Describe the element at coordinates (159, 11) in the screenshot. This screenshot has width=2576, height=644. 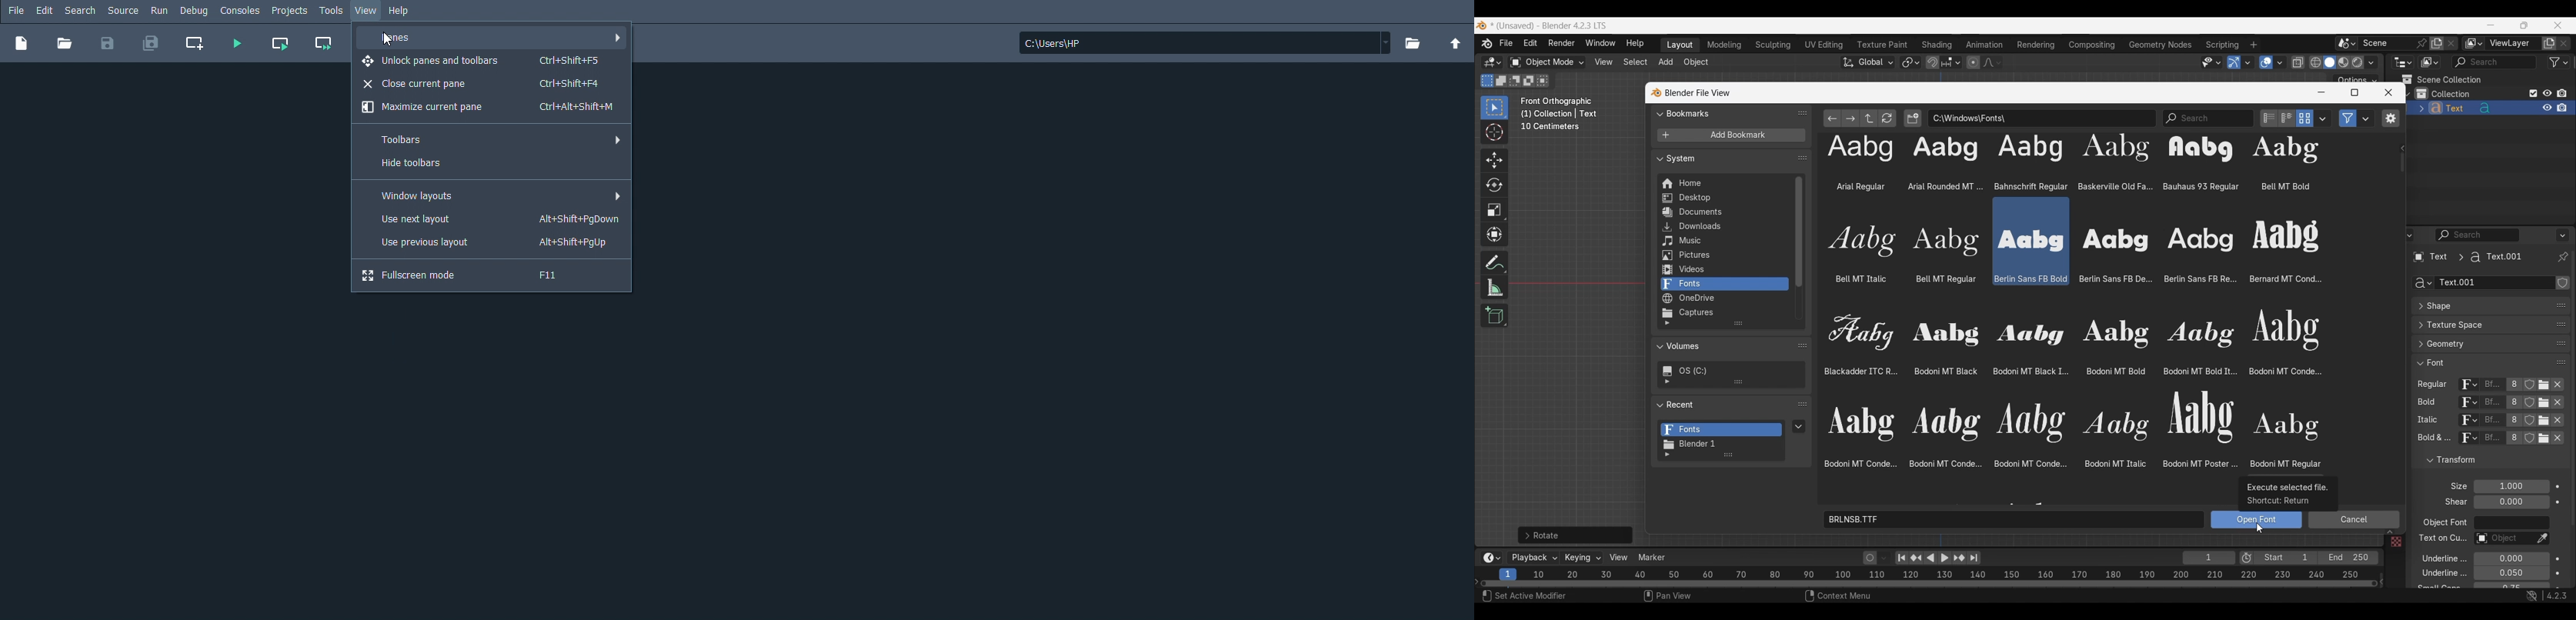
I see `Run` at that location.